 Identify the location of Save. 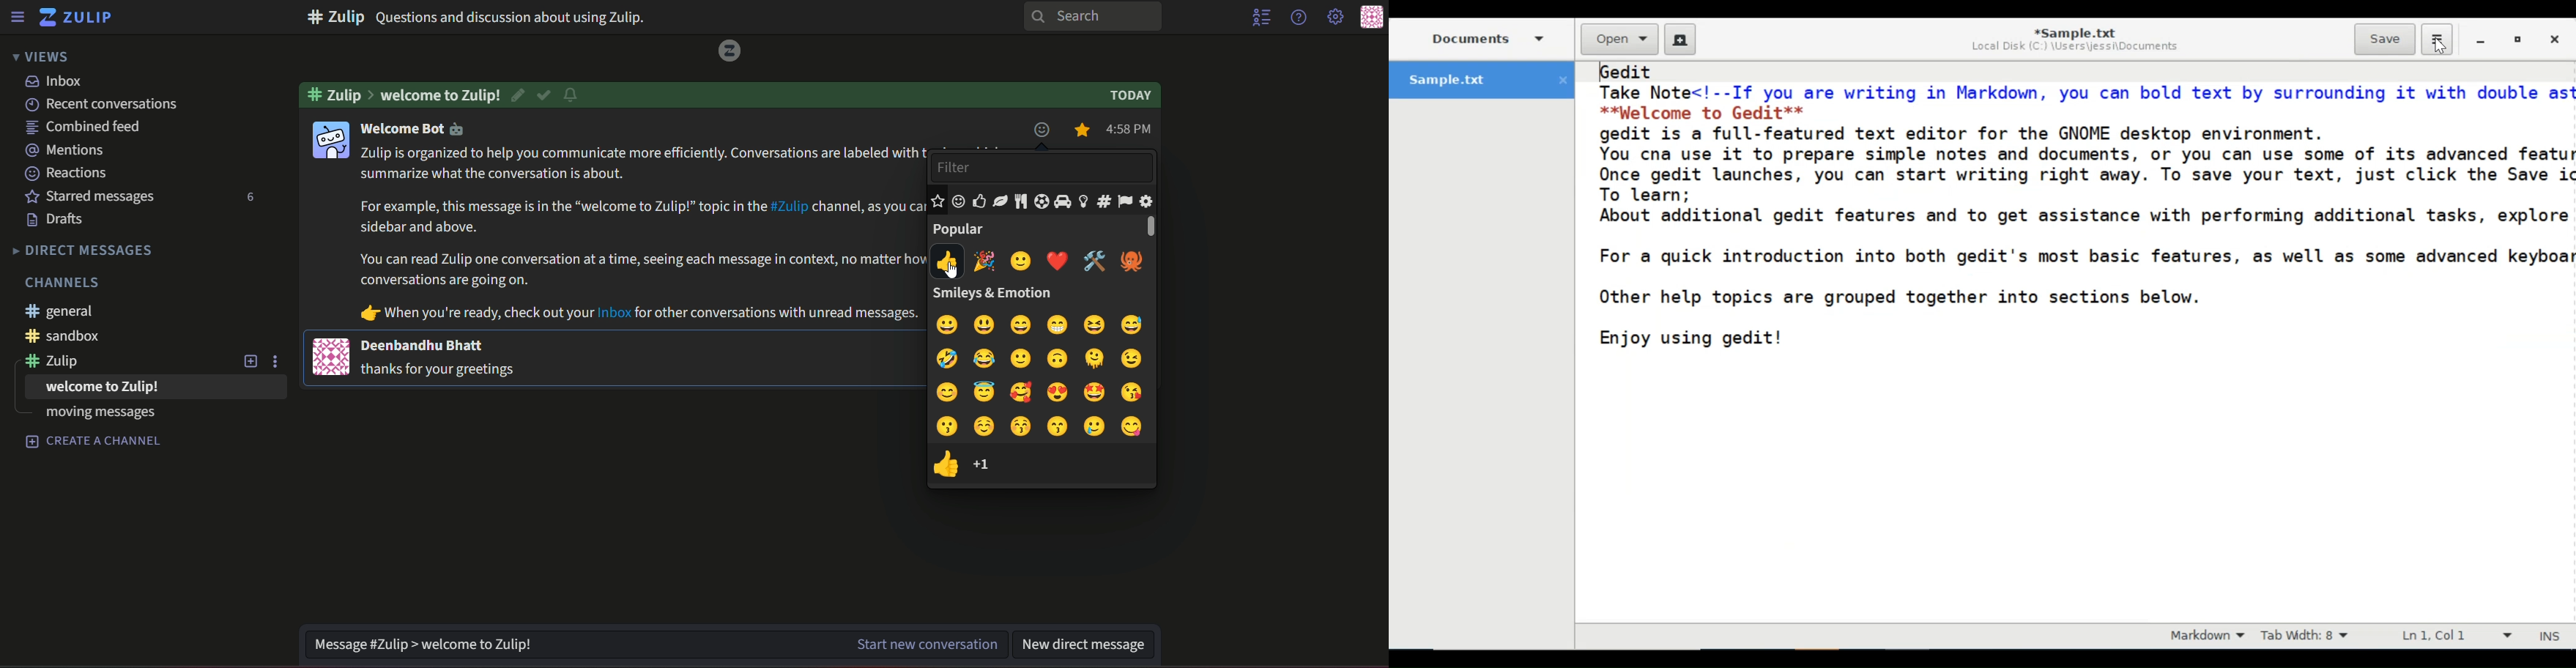
(2385, 39).